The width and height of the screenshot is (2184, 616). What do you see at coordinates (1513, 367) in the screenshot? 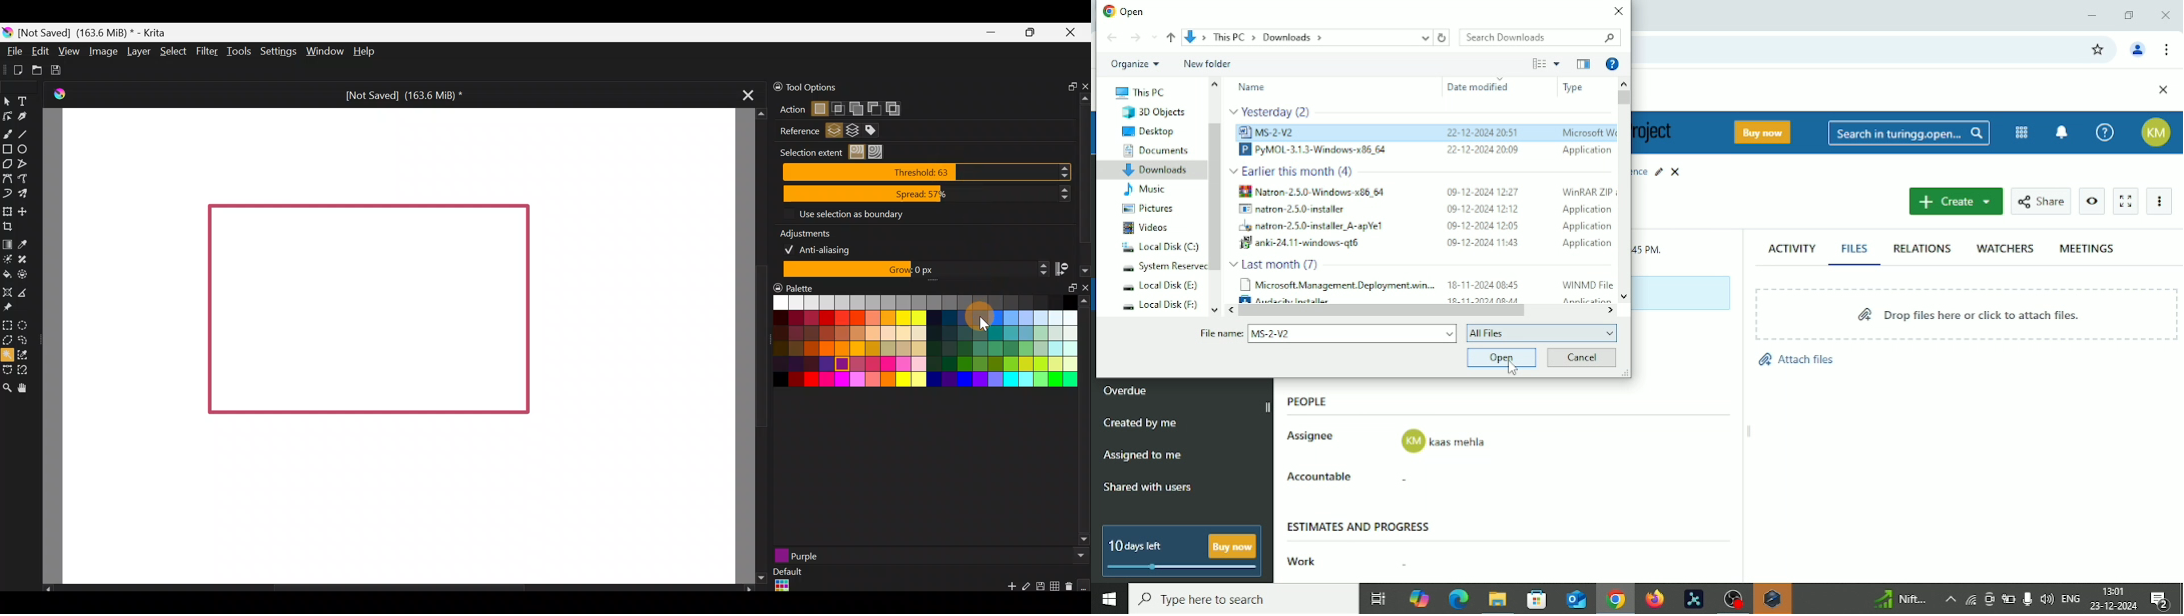
I see `Cursor` at bounding box center [1513, 367].